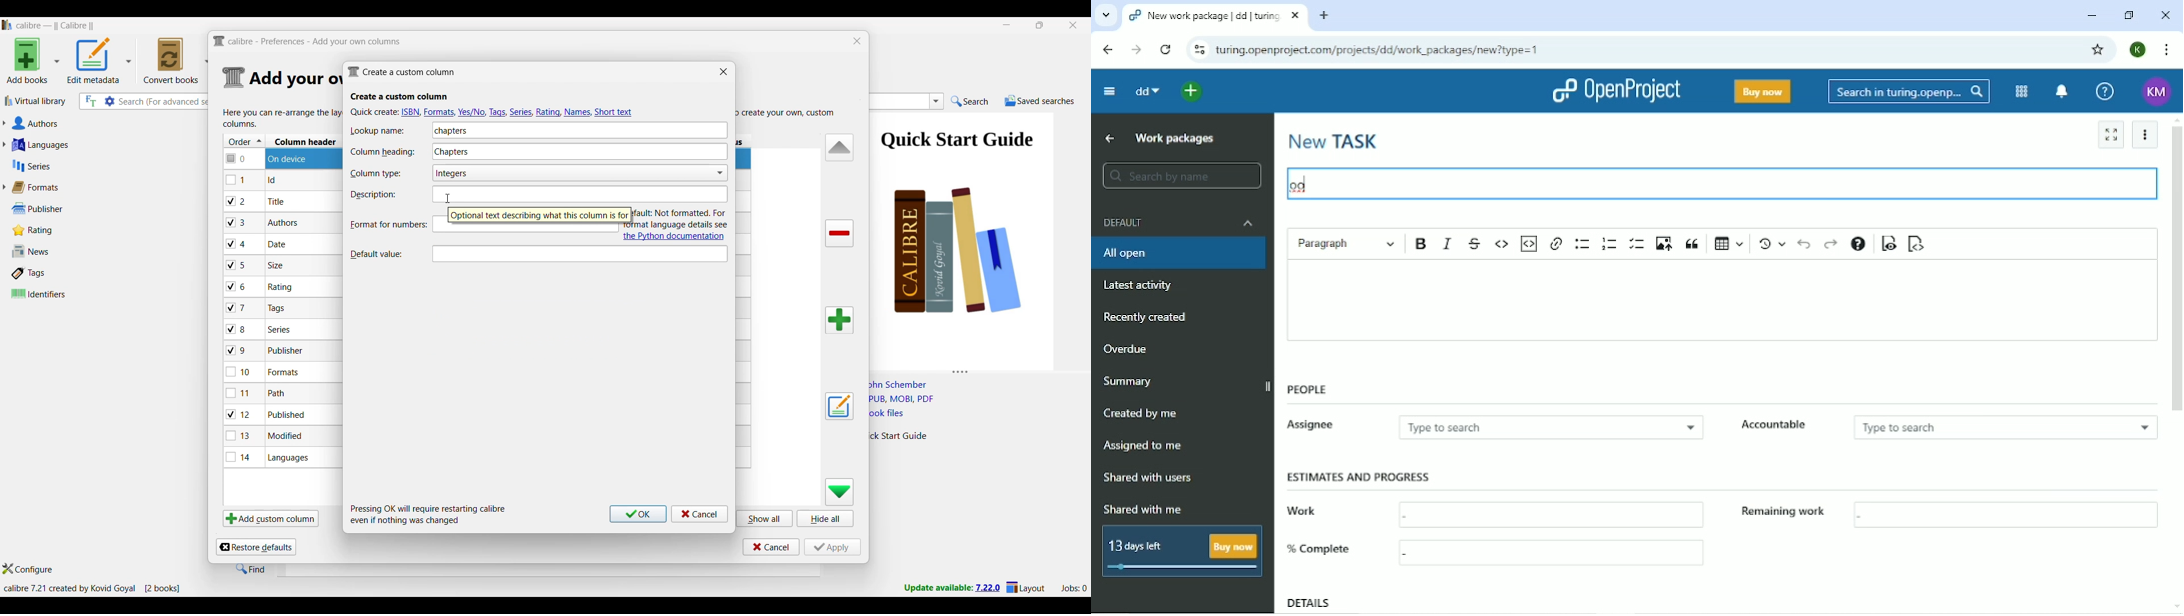 This screenshot has width=2184, height=616. Describe the element at coordinates (1781, 428) in the screenshot. I see `Accountable` at that location.